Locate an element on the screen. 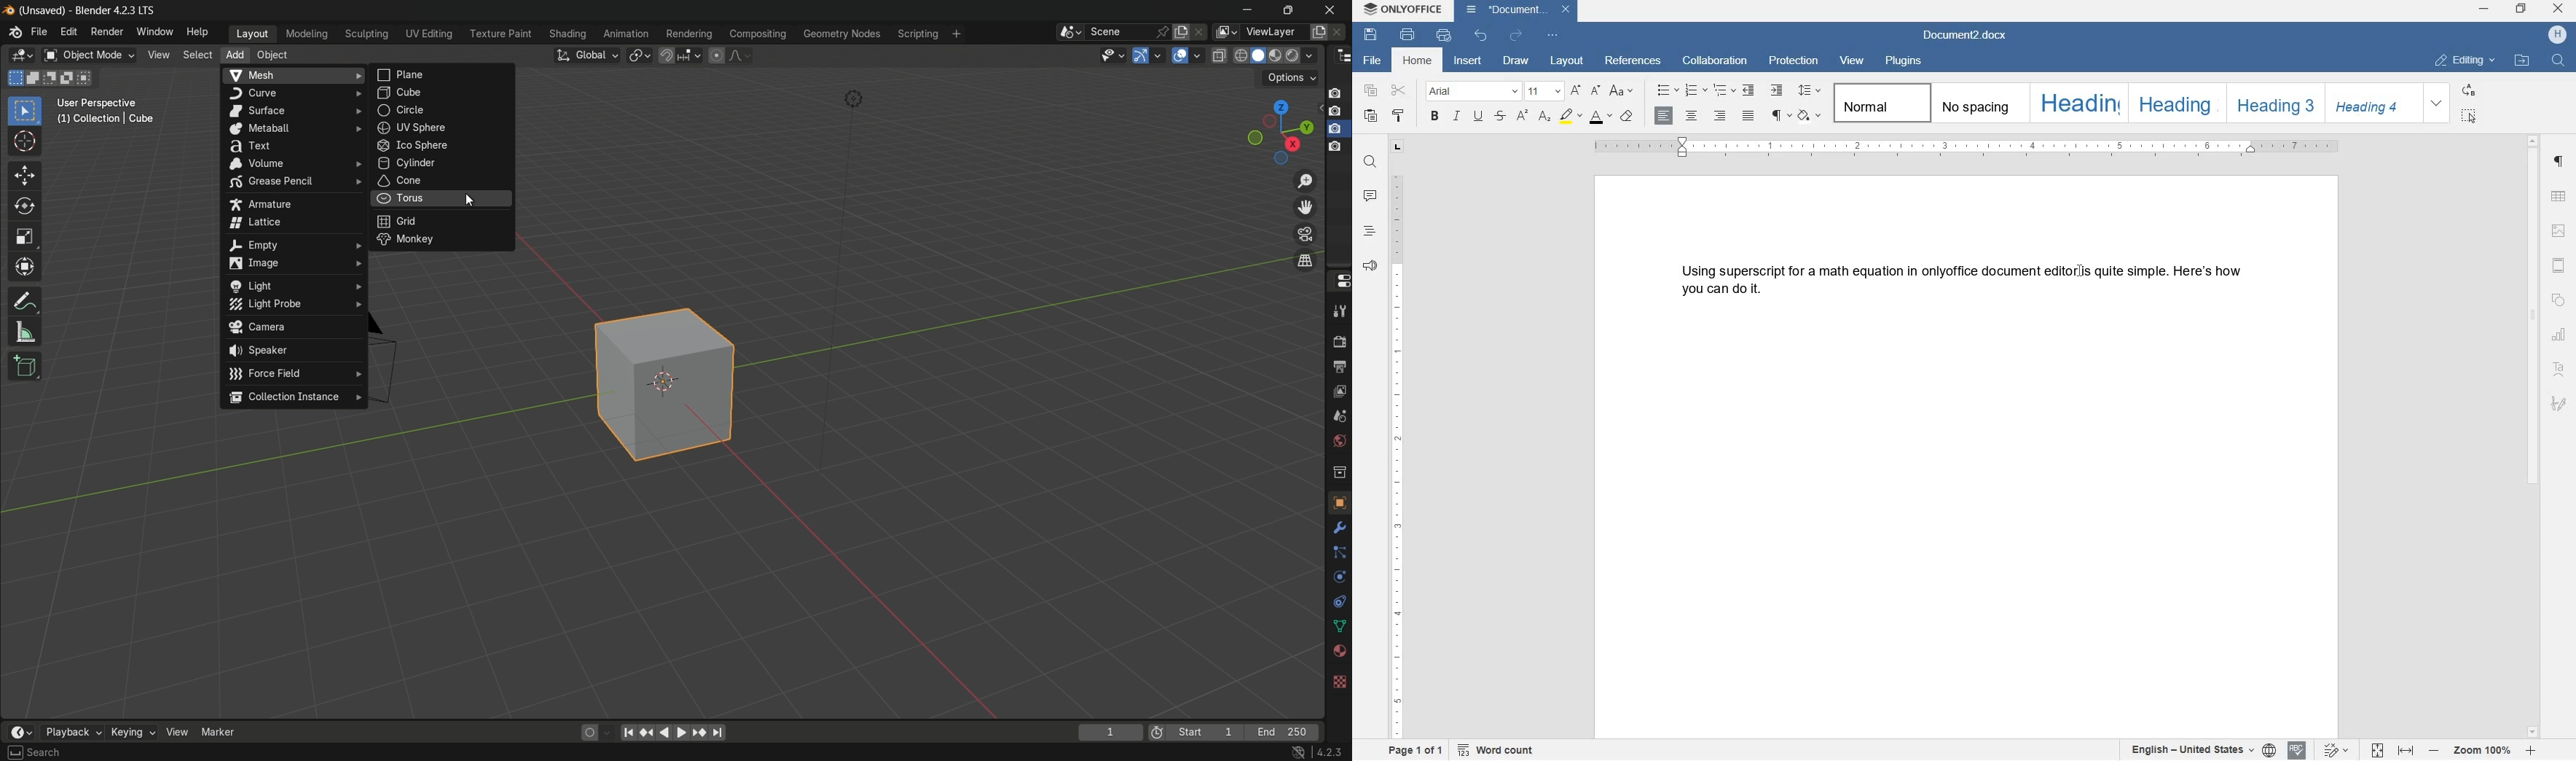 The width and height of the screenshot is (2576, 784). proportional editing fallout is located at coordinates (737, 55).